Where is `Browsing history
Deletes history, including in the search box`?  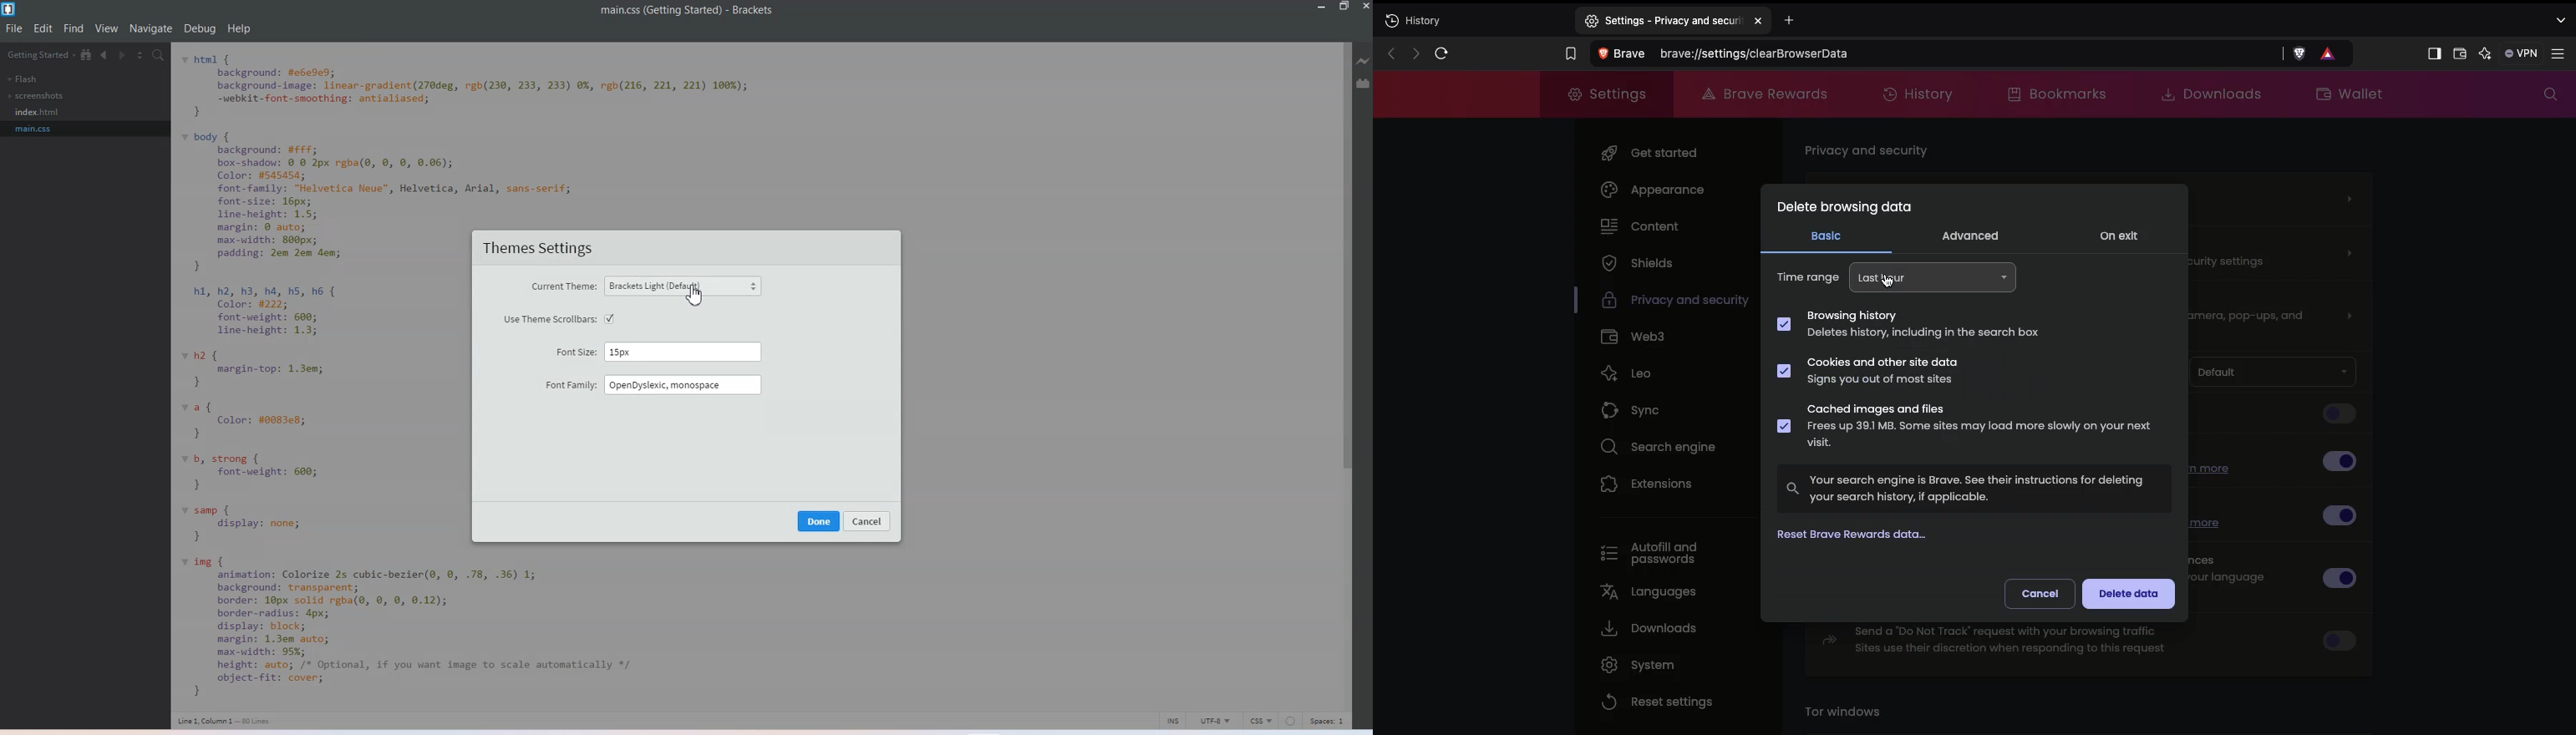 Browsing history
Deletes history, including in the search box is located at coordinates (1908, 324).